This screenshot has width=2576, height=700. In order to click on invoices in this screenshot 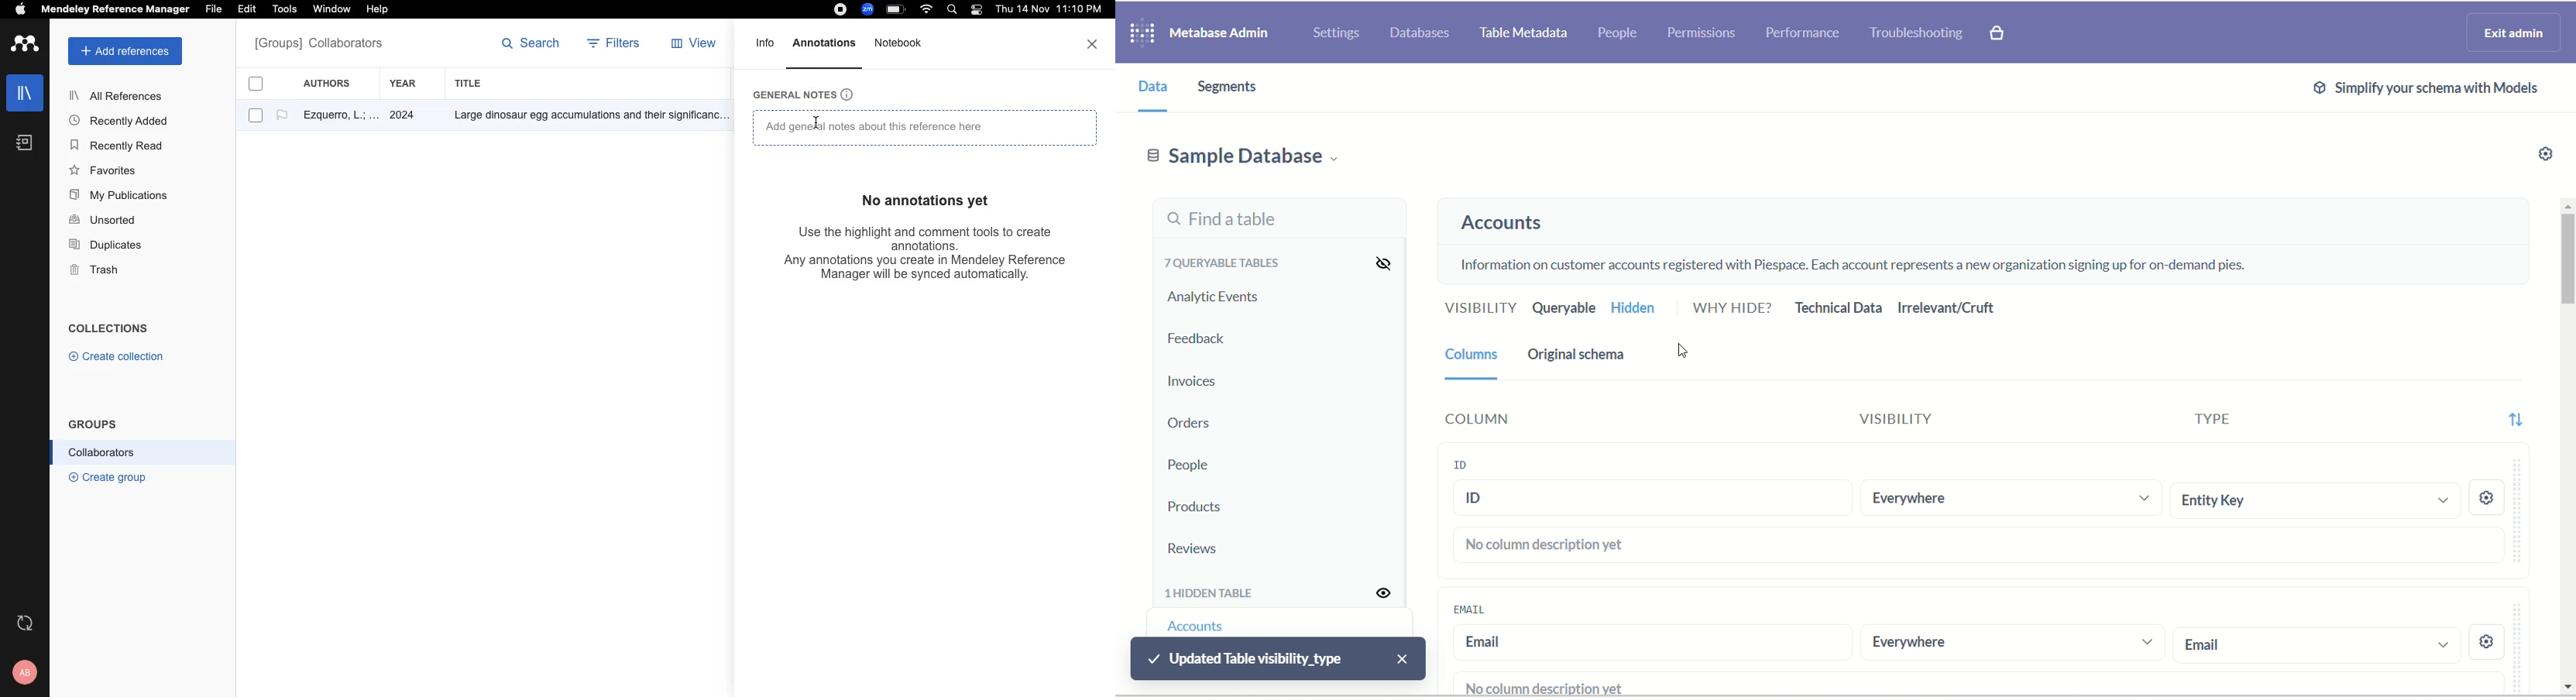, I will do `click(1198, 380)`.